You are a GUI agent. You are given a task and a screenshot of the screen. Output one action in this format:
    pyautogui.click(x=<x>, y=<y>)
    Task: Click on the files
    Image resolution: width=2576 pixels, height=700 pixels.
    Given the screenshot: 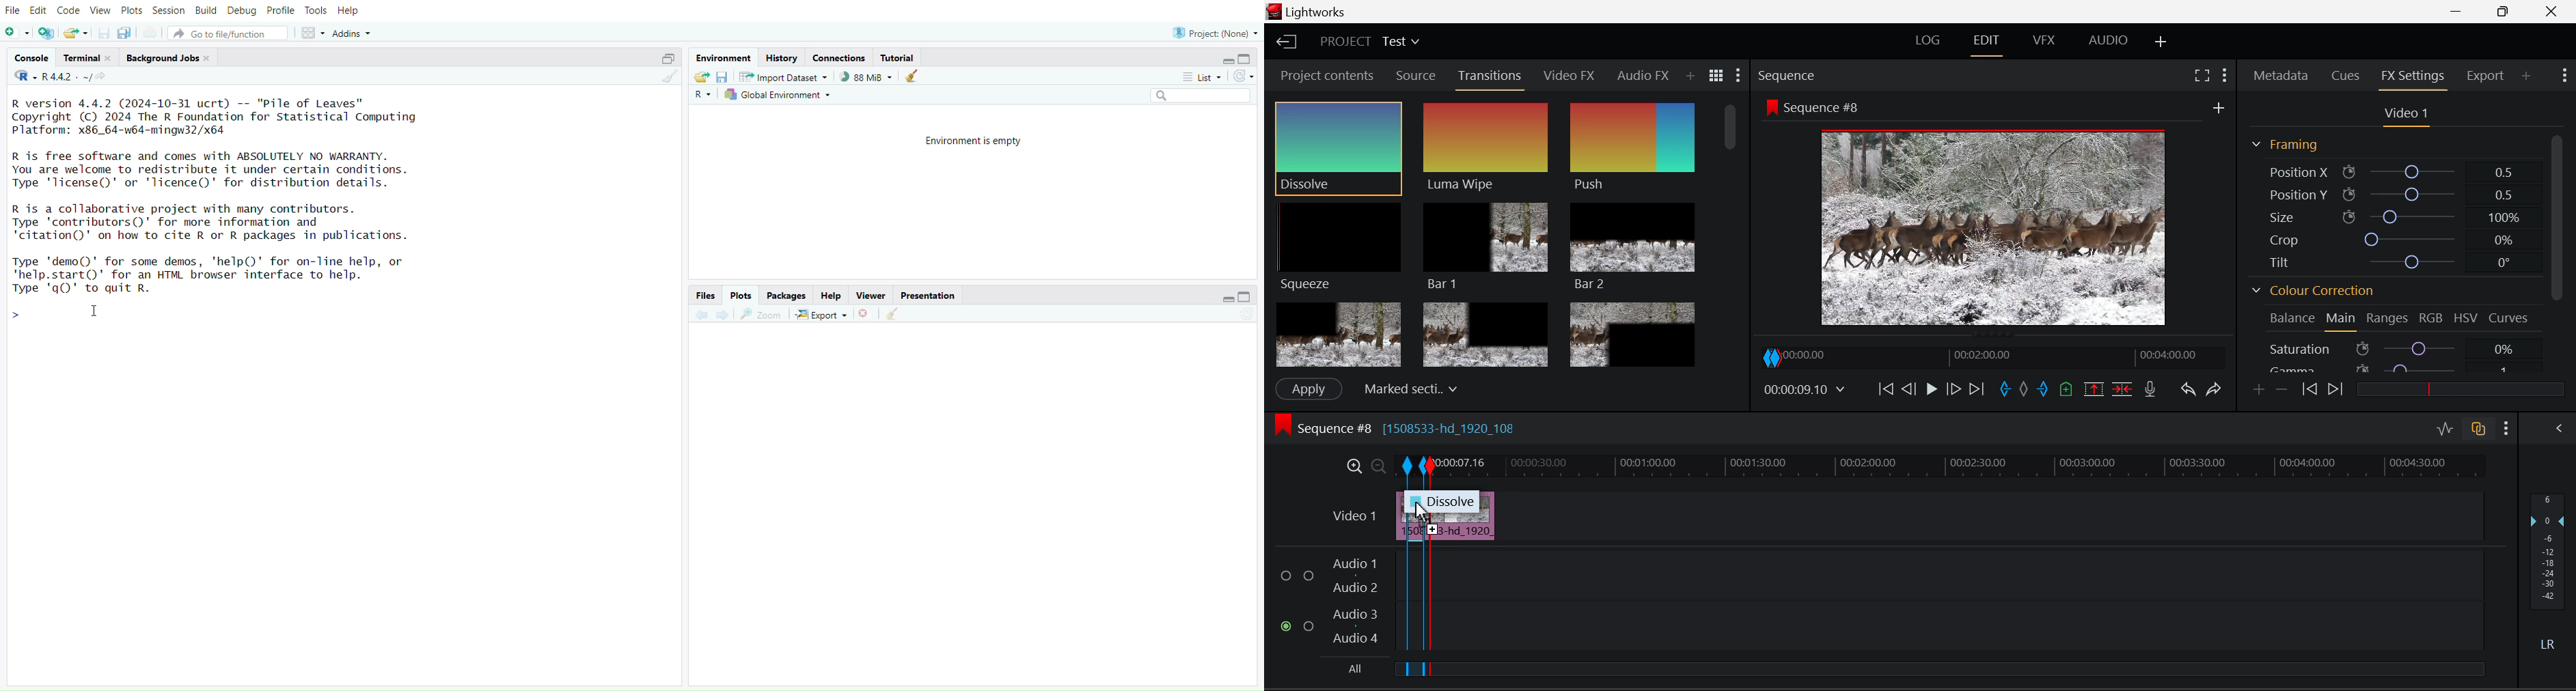 What is the action you would take?
    pyautogui.click(x=706, y=295)
    